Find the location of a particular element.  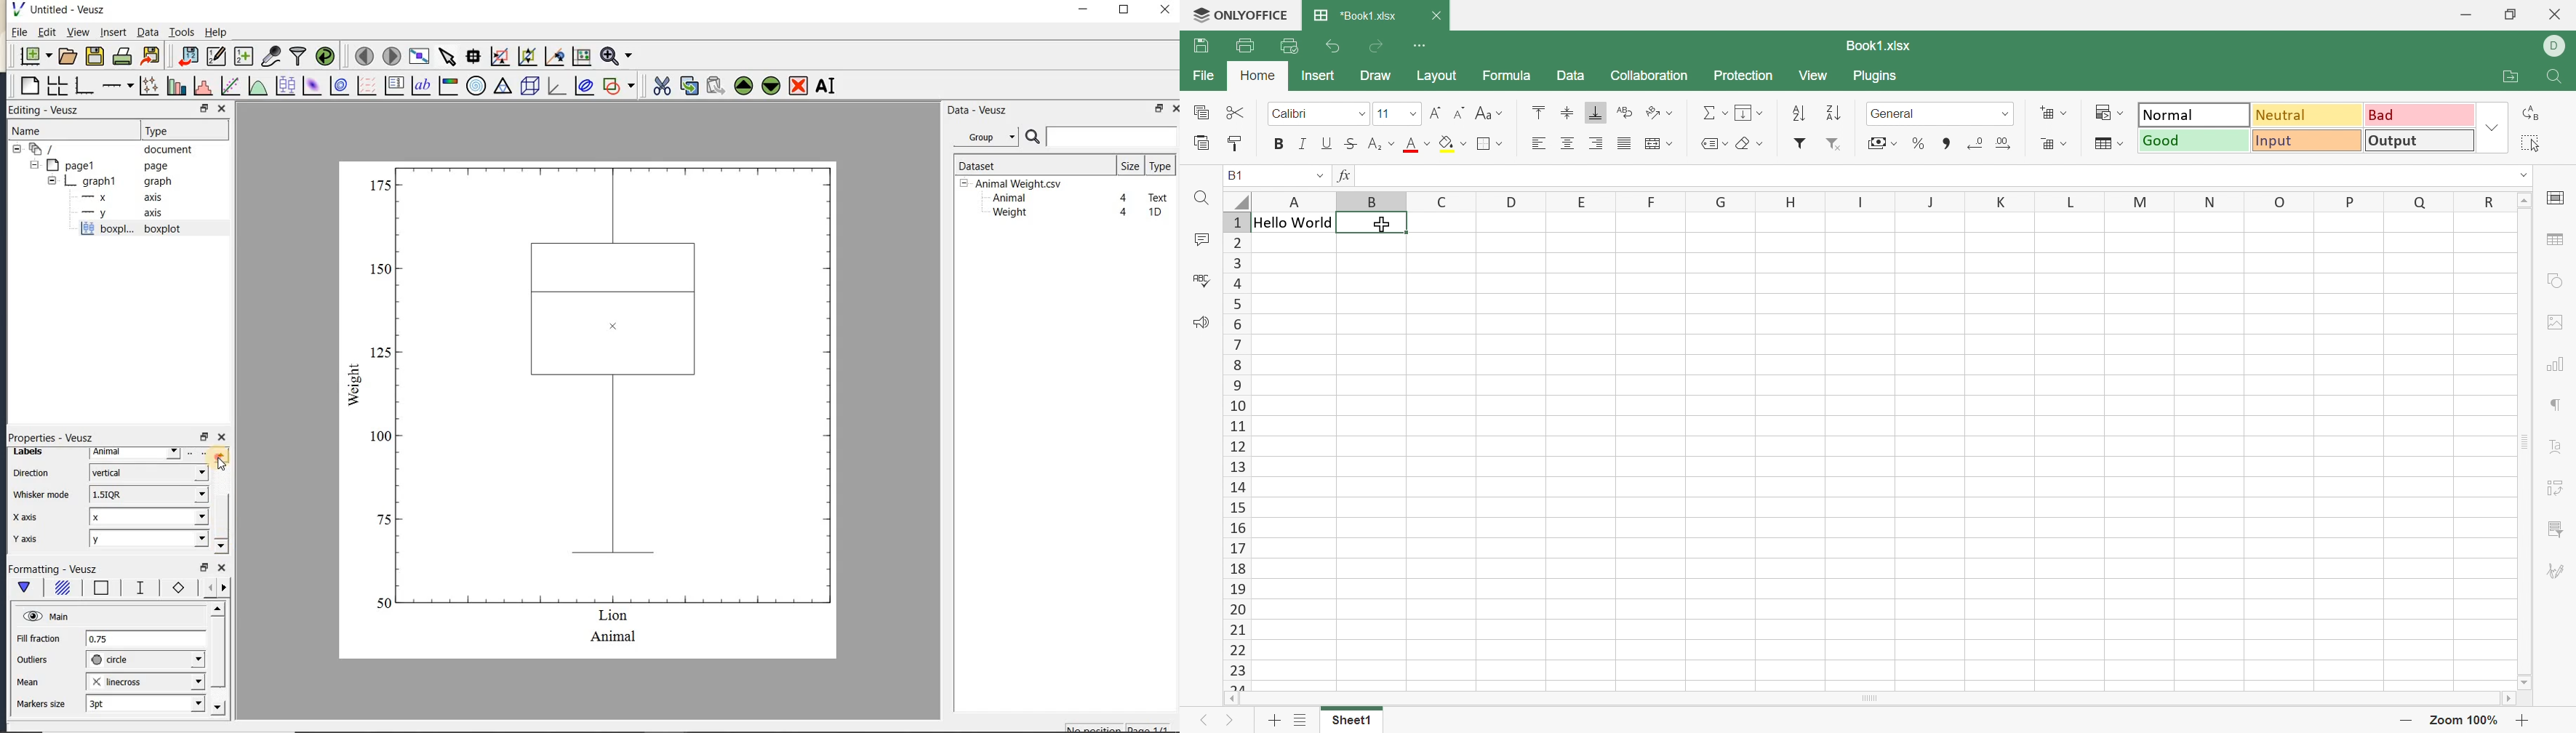

Close is located at coordinates (1437, 17).